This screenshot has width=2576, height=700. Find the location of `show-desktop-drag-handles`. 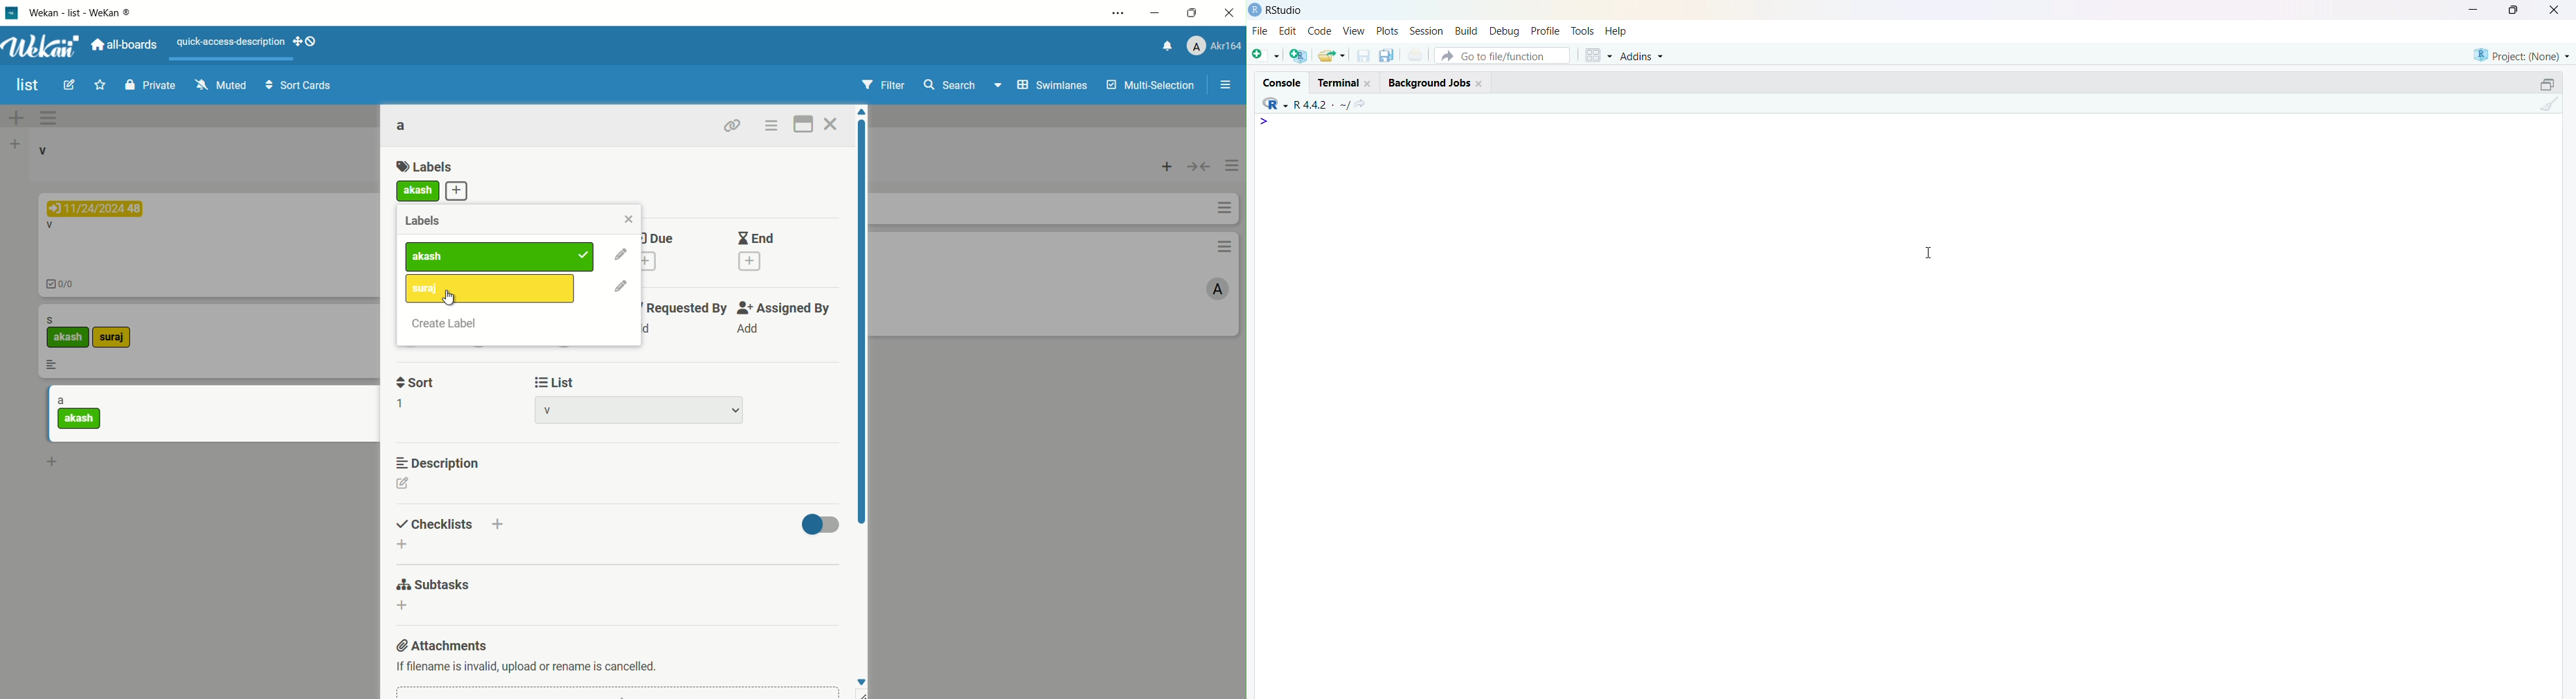

show-desktop-drag-handles is located at coordinates (308, 42).